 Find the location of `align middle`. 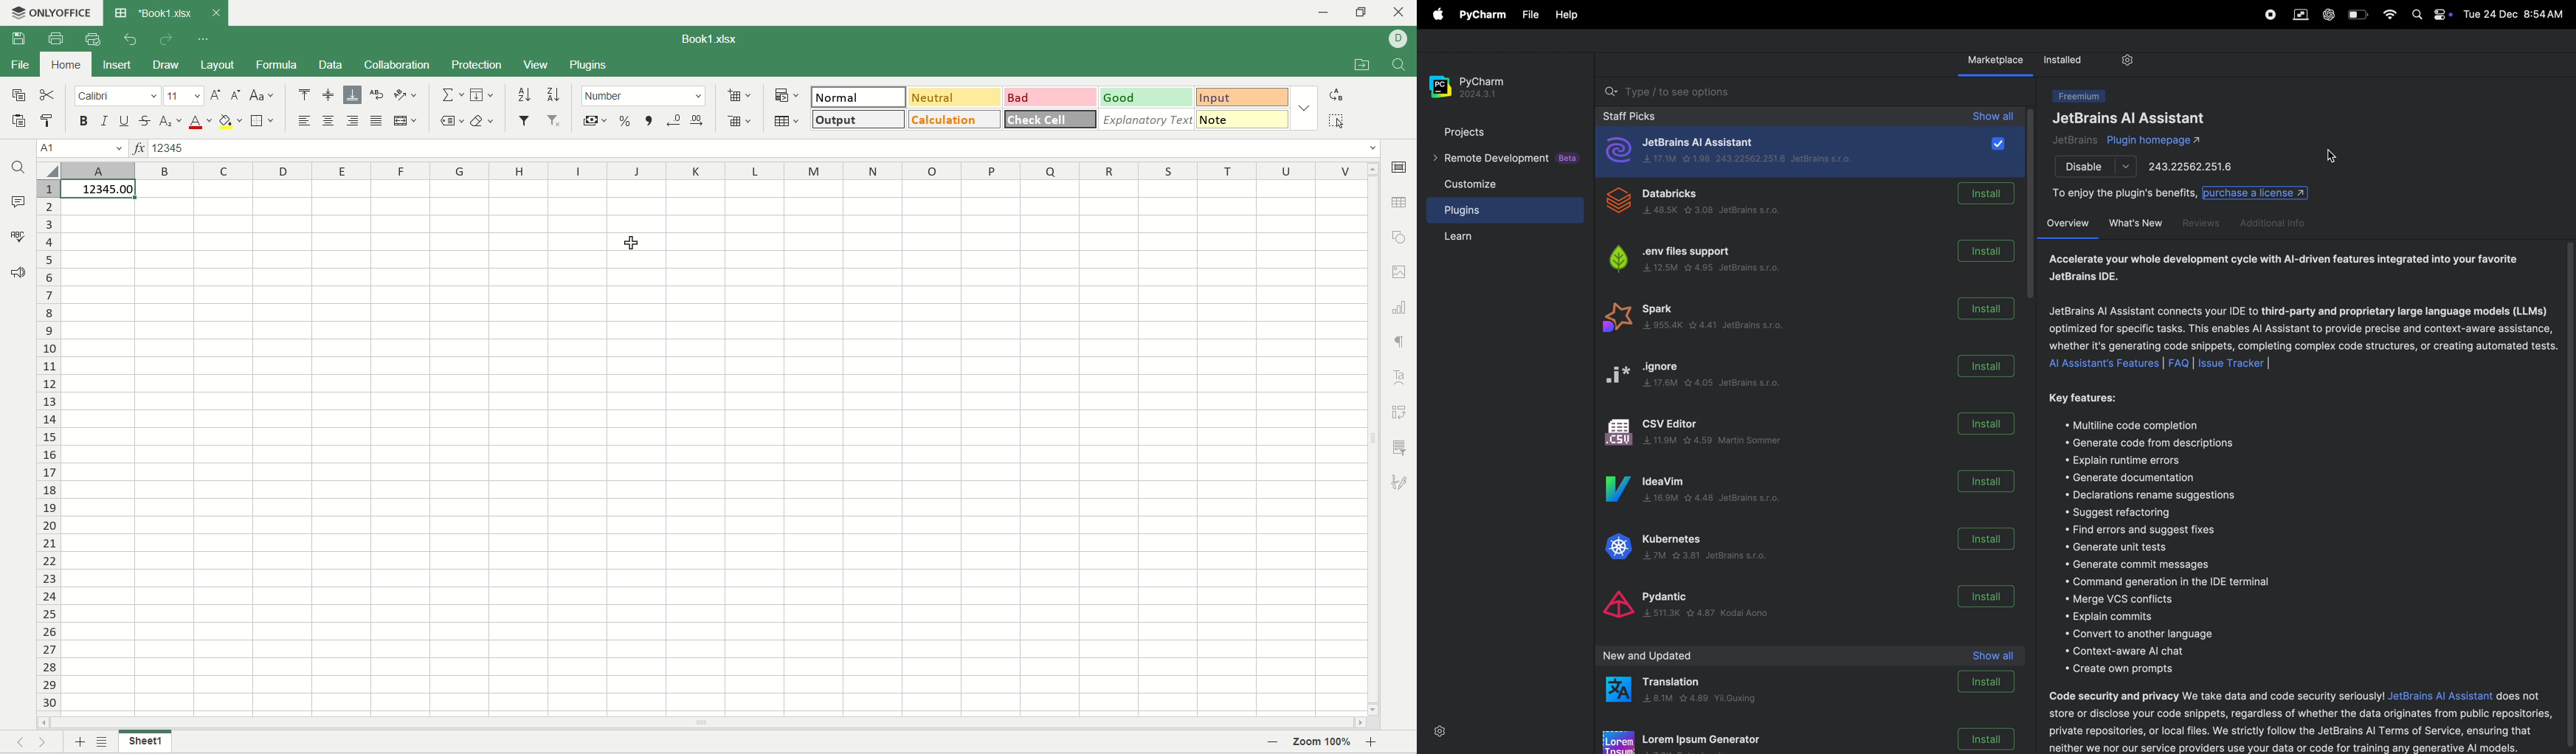

align middle is located at coordinates (328, 95).